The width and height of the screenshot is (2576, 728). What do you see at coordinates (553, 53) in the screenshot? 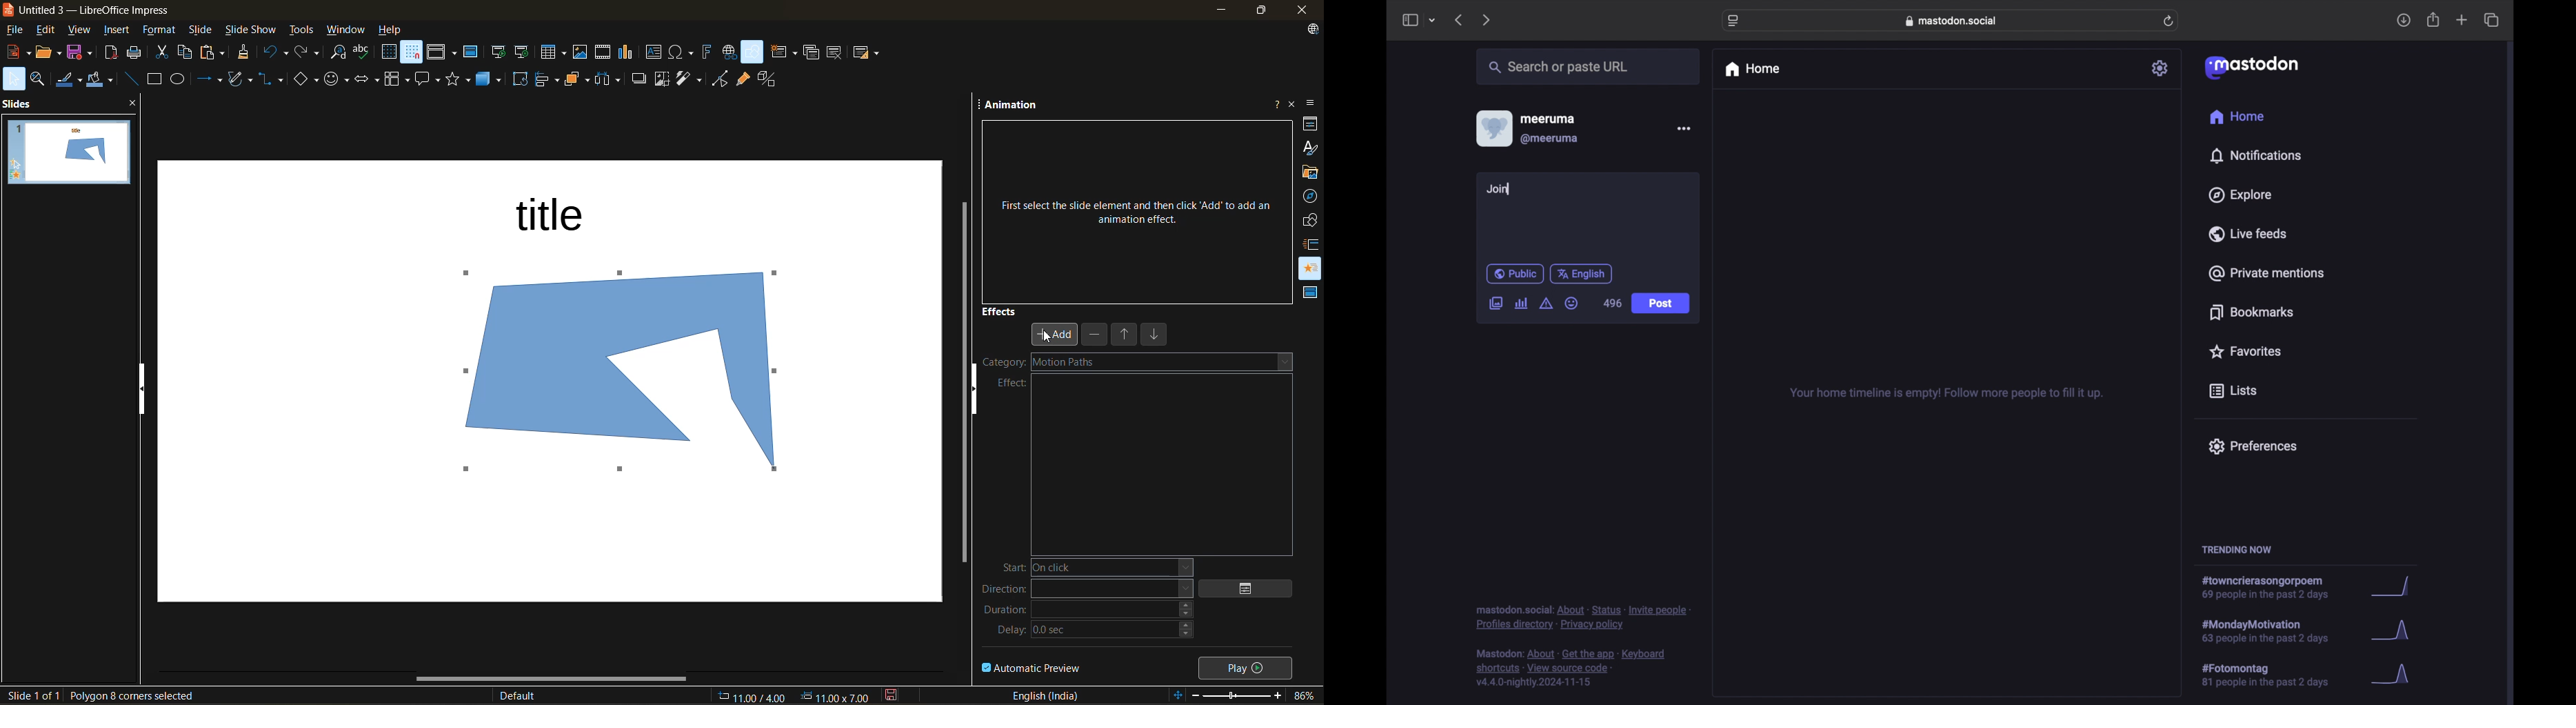
I see `table` at bounding box center [553, 53].